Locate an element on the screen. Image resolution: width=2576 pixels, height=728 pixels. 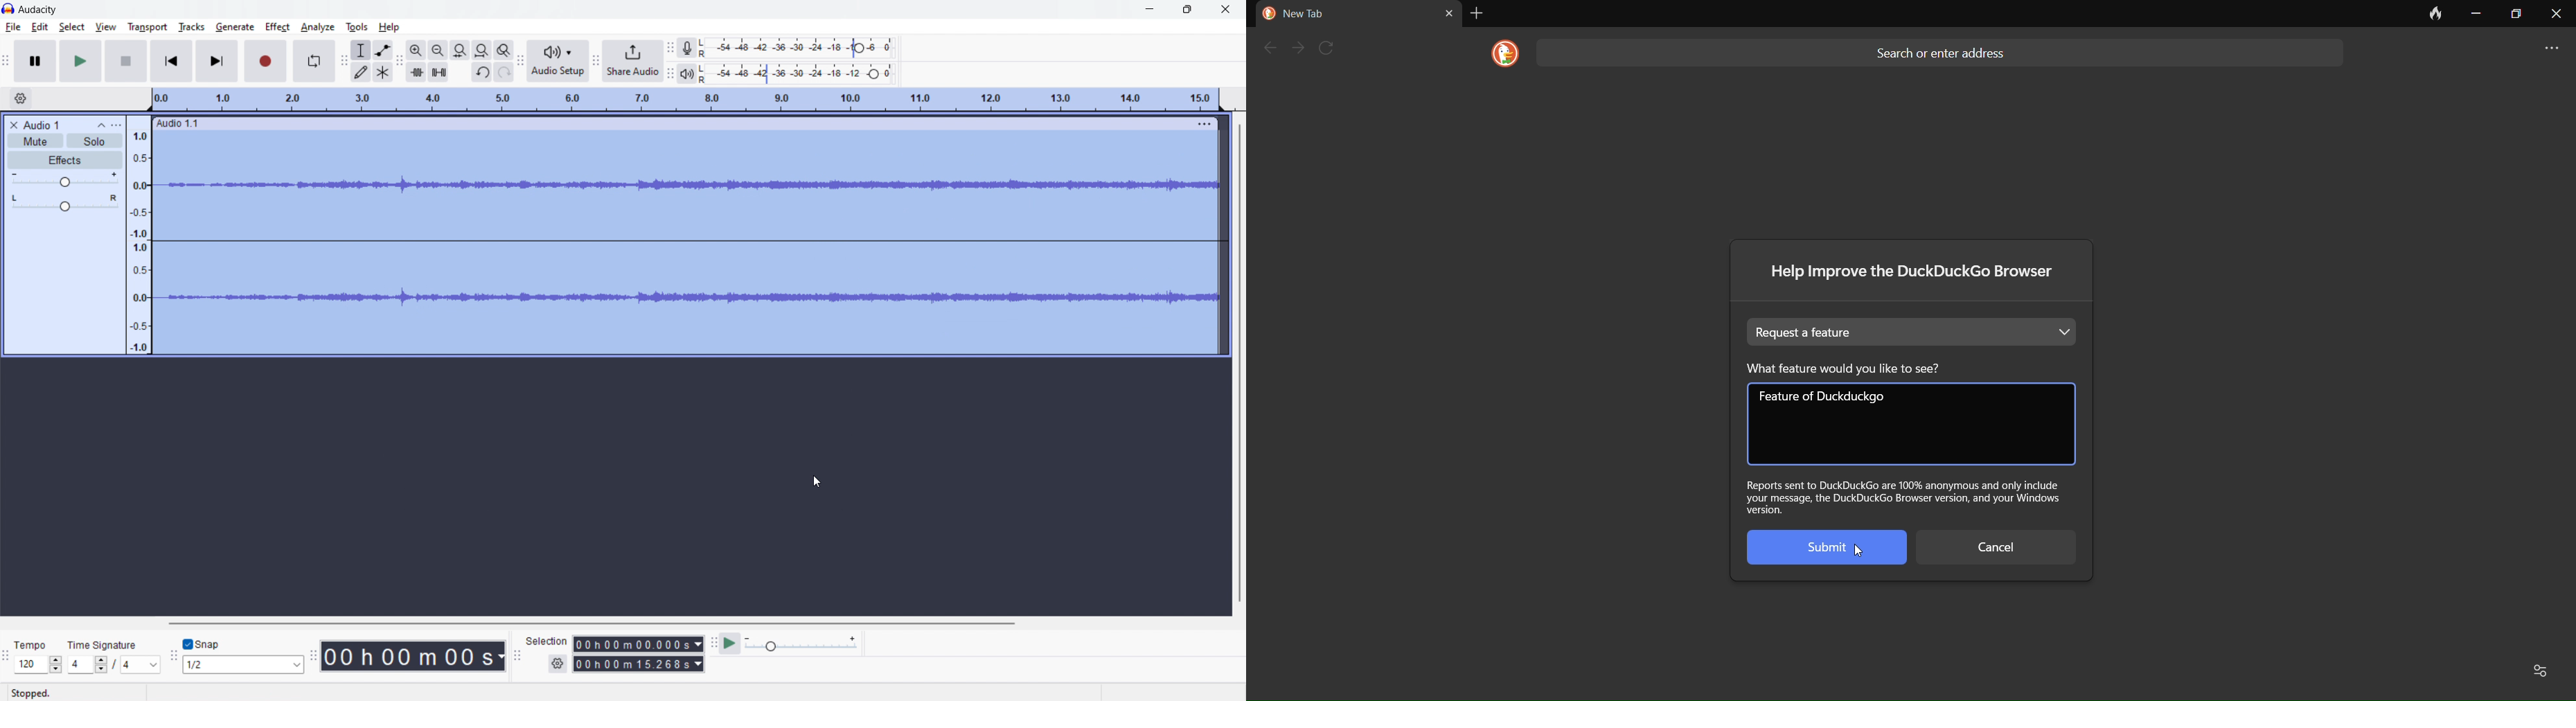
Selection is located at coordinates (546, 639).